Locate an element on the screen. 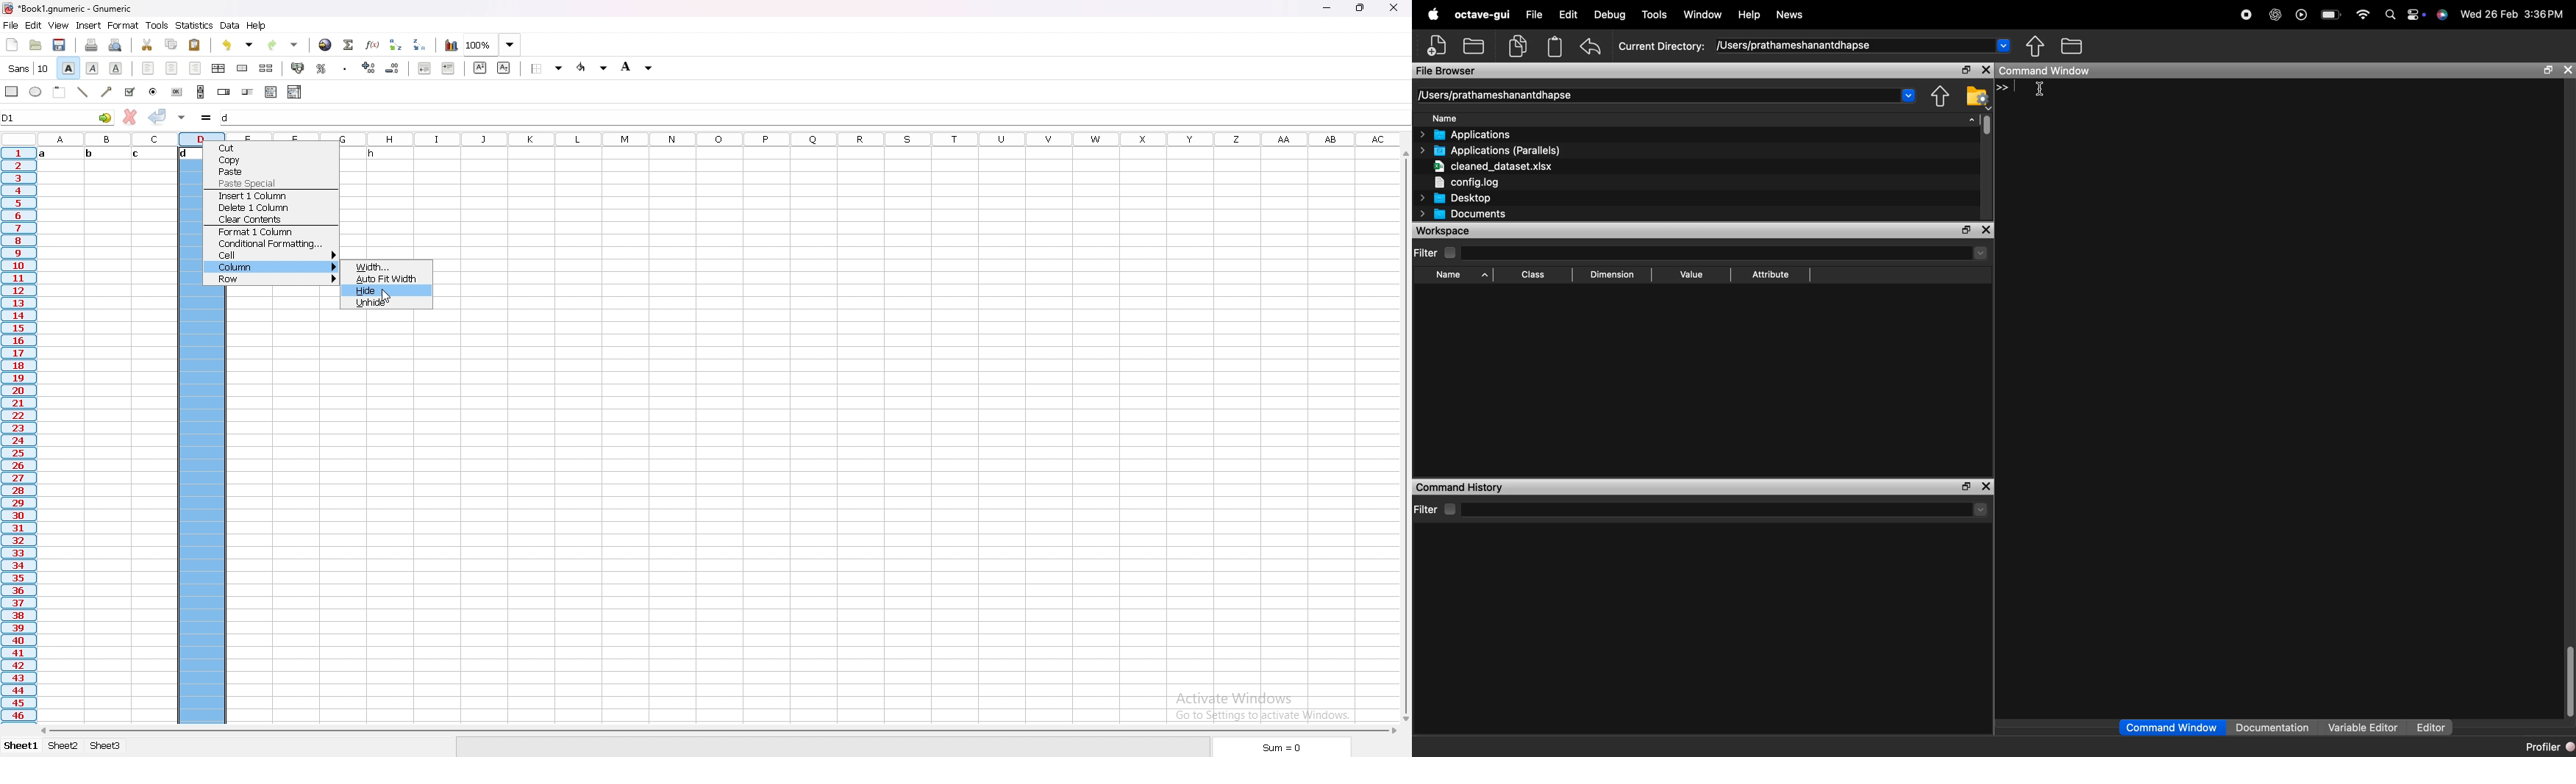 The height and width of the screenshot is (784, 2576). print preview is located at coordinates (116, 45).